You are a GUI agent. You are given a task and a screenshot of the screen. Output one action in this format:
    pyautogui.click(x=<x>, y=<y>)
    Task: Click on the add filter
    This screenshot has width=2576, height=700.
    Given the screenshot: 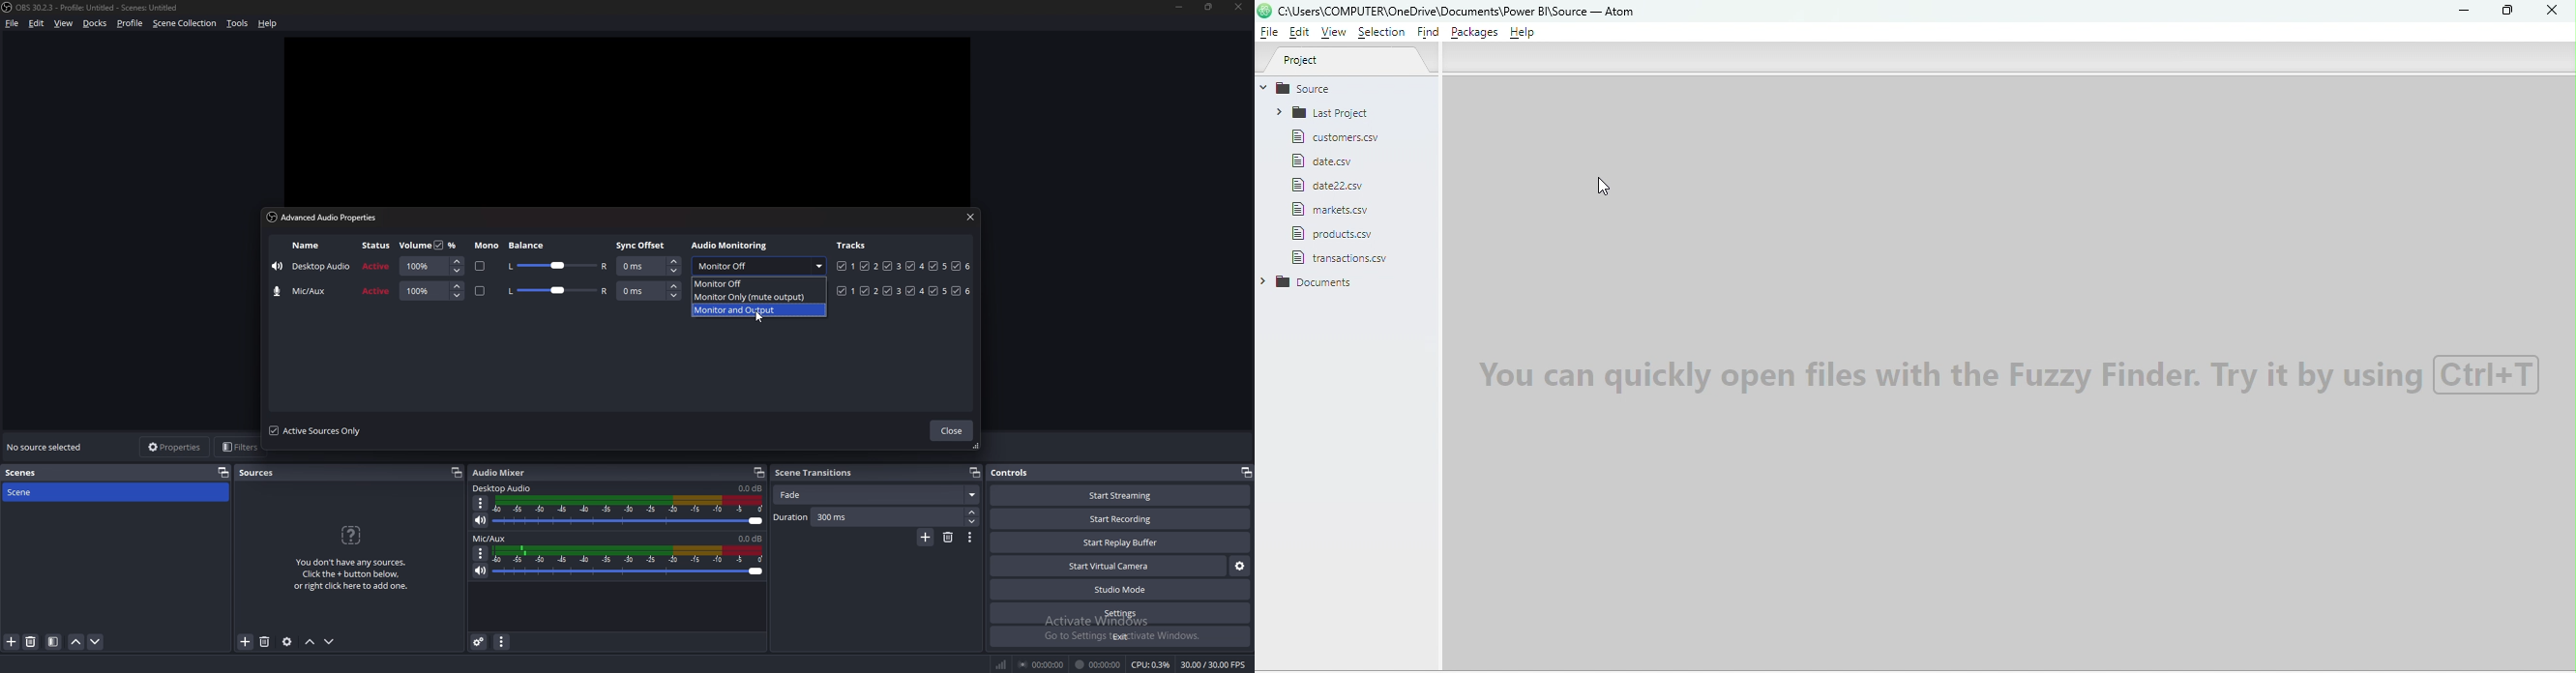 What is the action you would take?
    pyautogui.click(x=12, y=642)
    